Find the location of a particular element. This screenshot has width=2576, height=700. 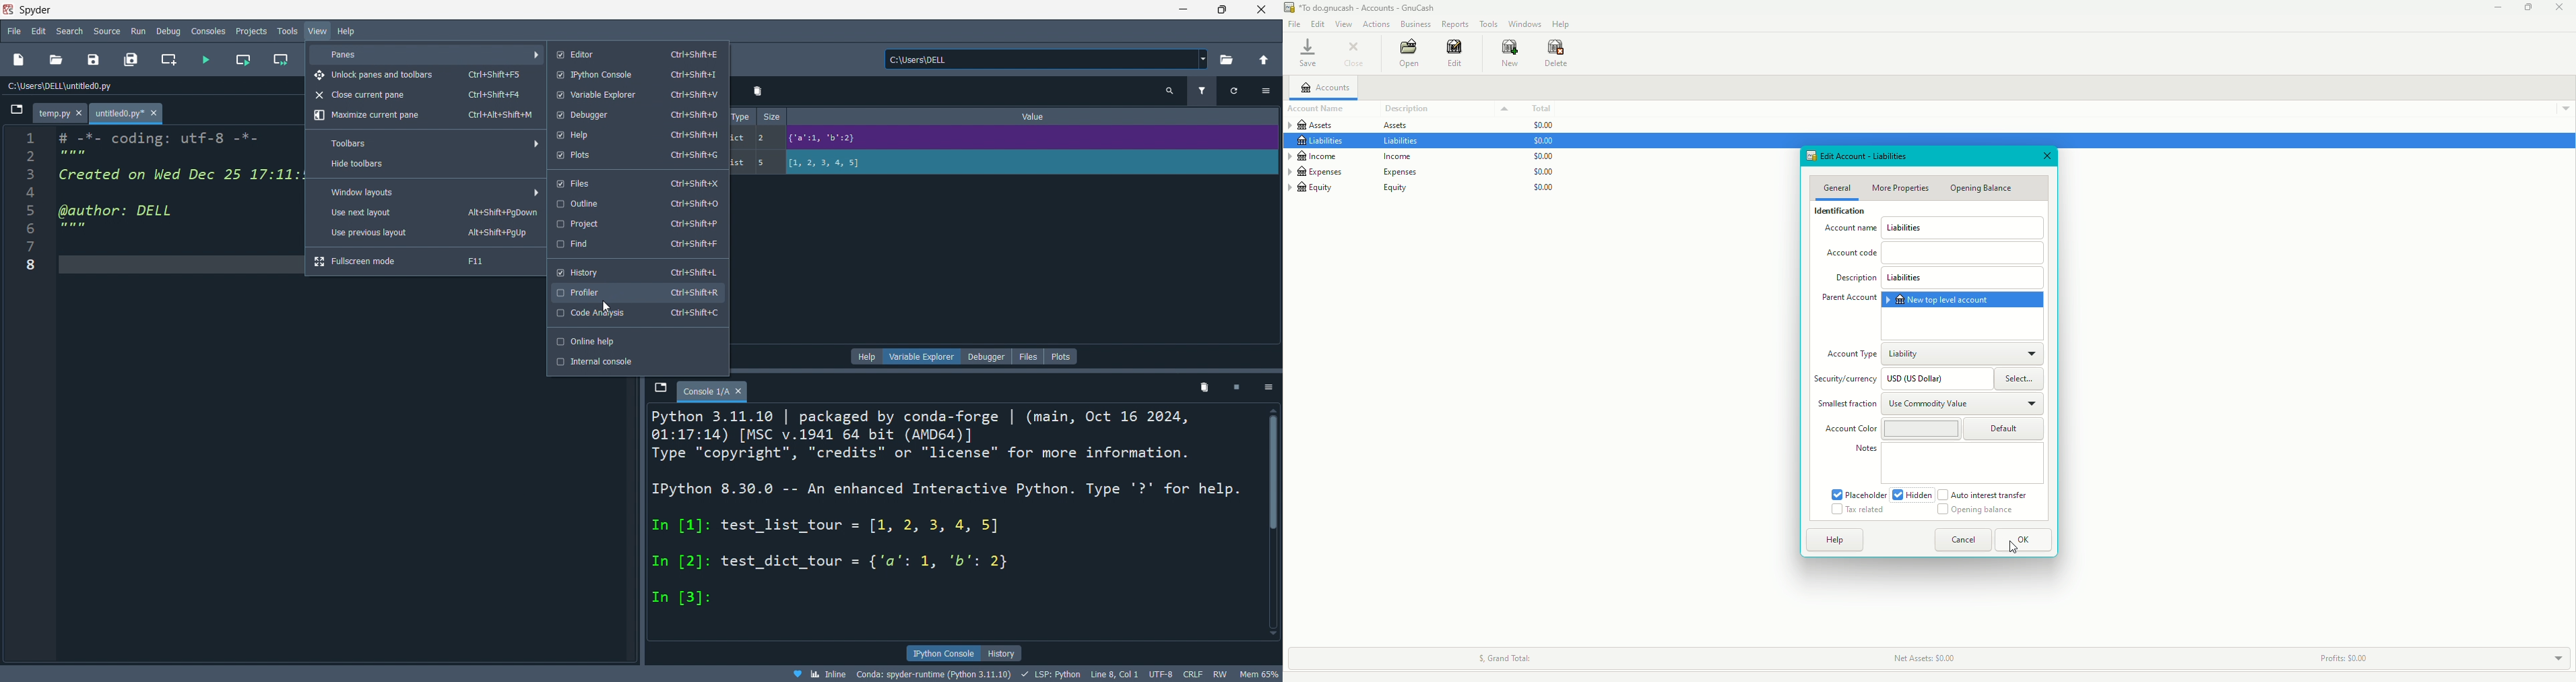

run is located at coordinates (136, 31).